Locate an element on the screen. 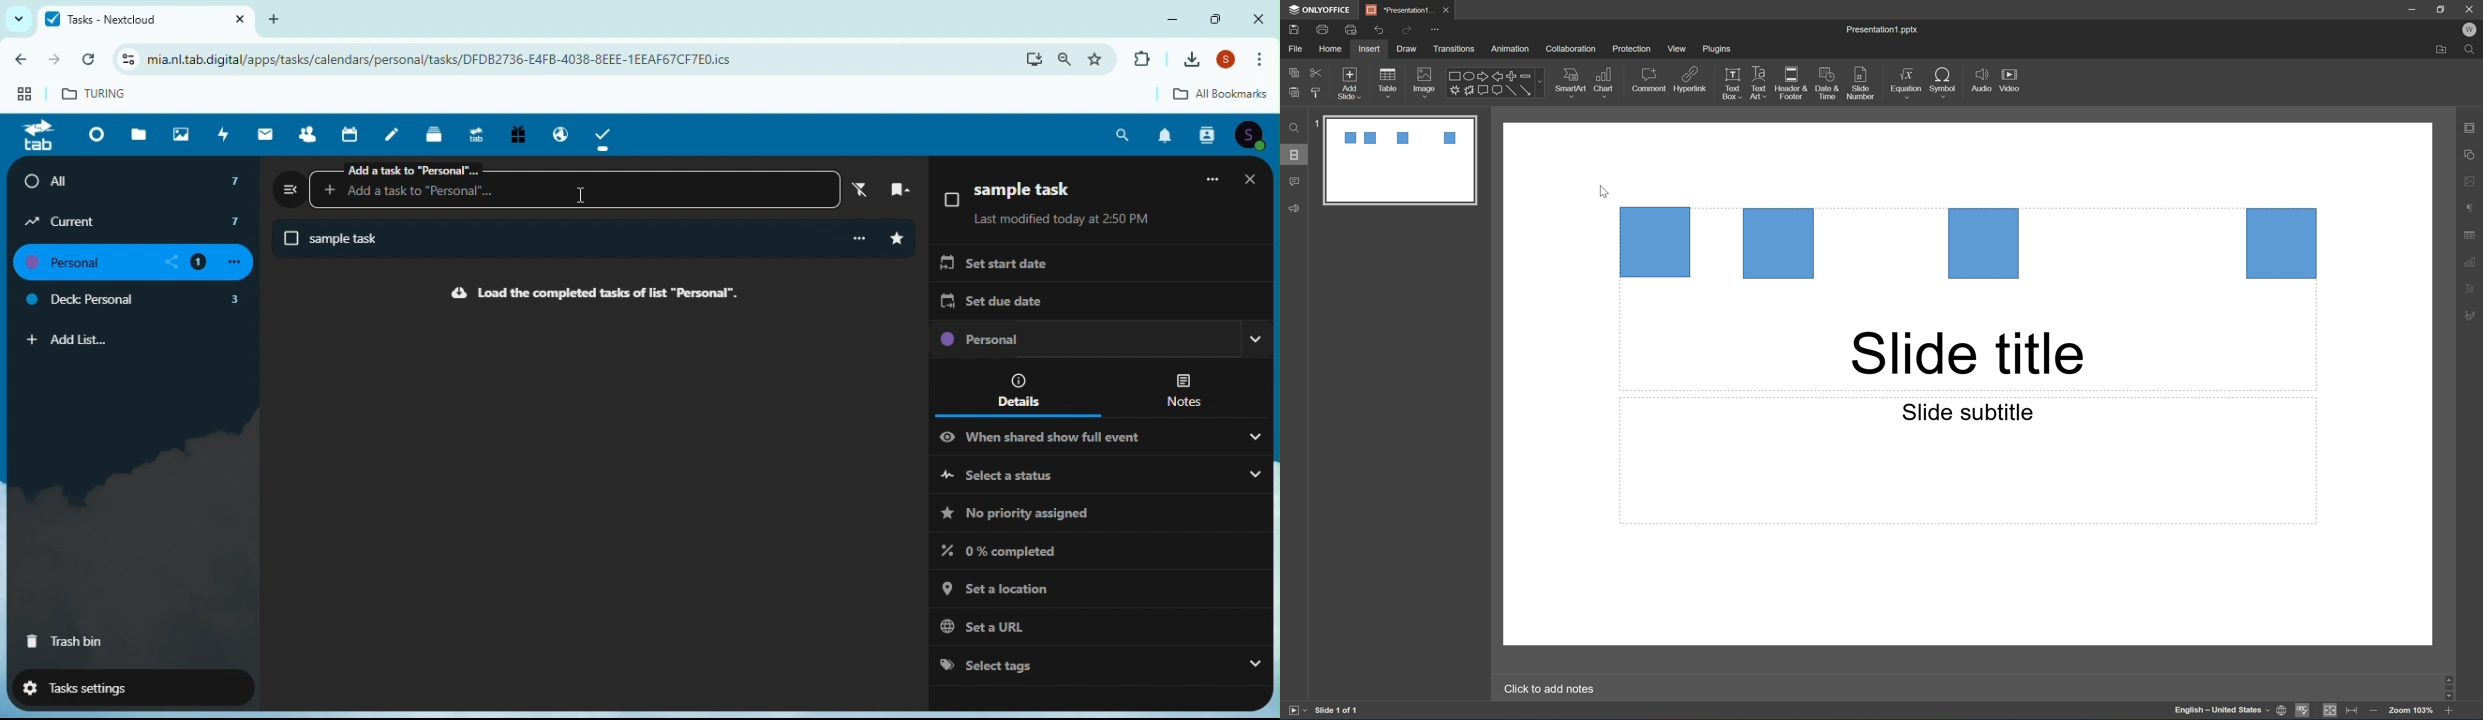  copy is located at coordinates (1293, 71).